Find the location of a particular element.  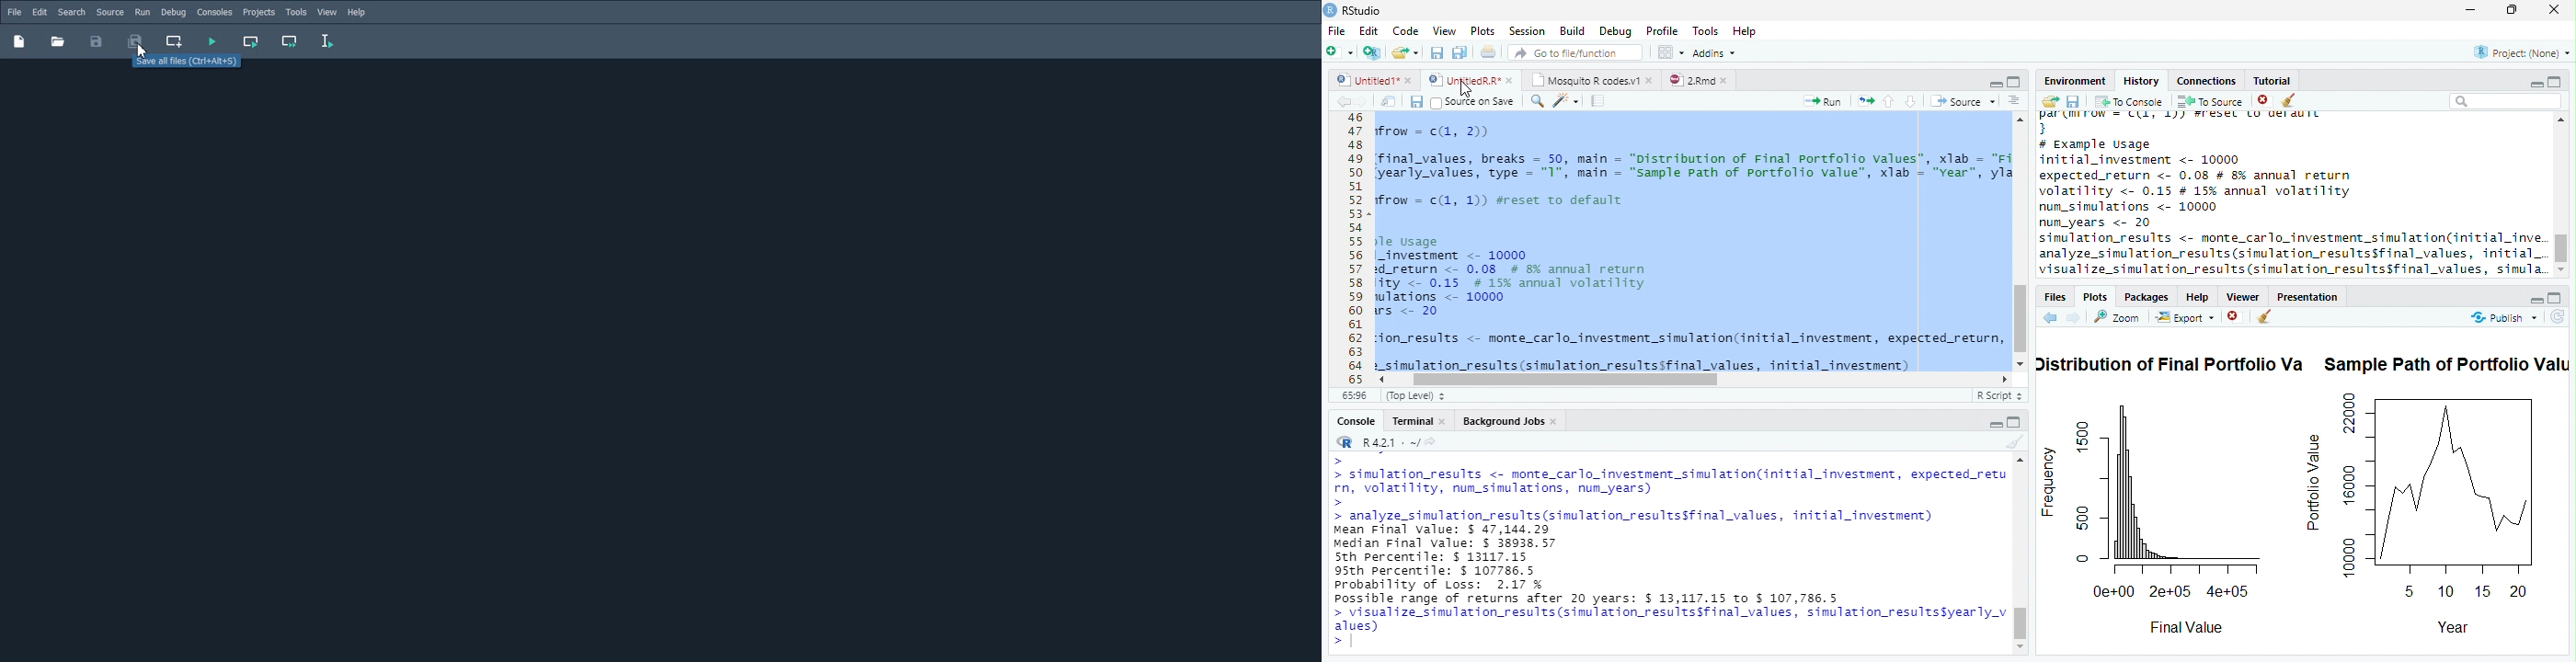

Select all files is located at coordinates (187, 63).